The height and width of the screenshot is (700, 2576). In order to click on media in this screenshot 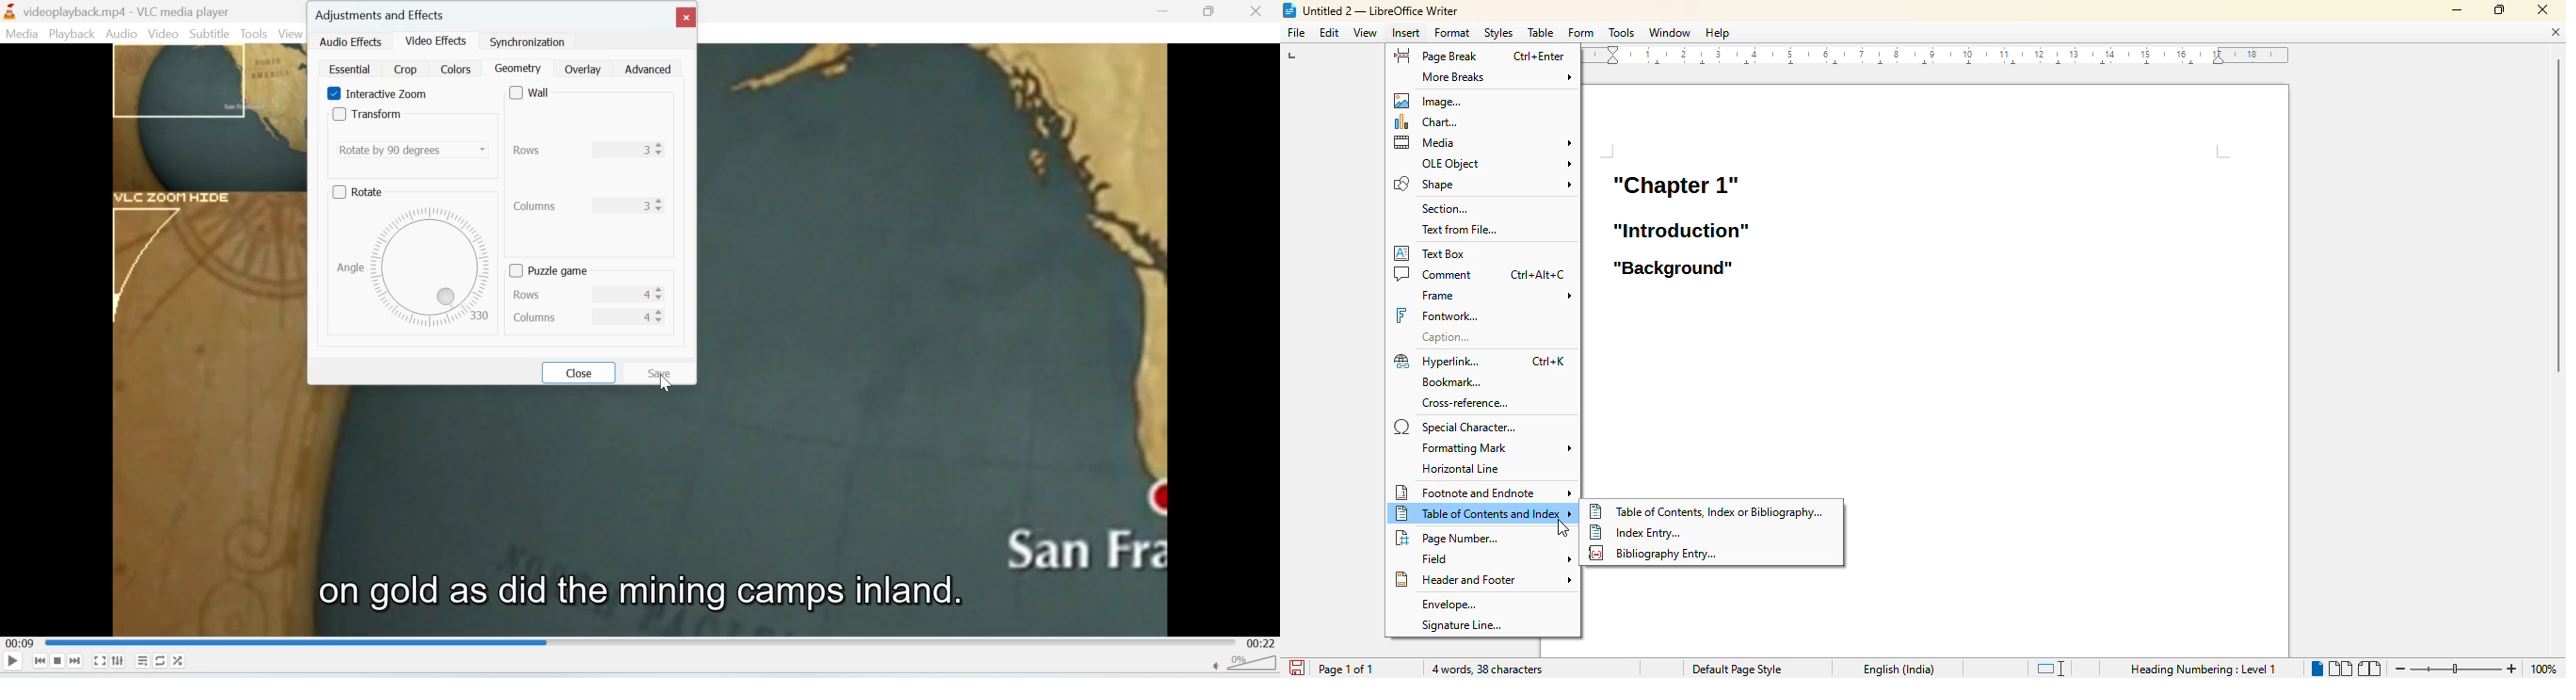, I will do `click(1483, 143)`.